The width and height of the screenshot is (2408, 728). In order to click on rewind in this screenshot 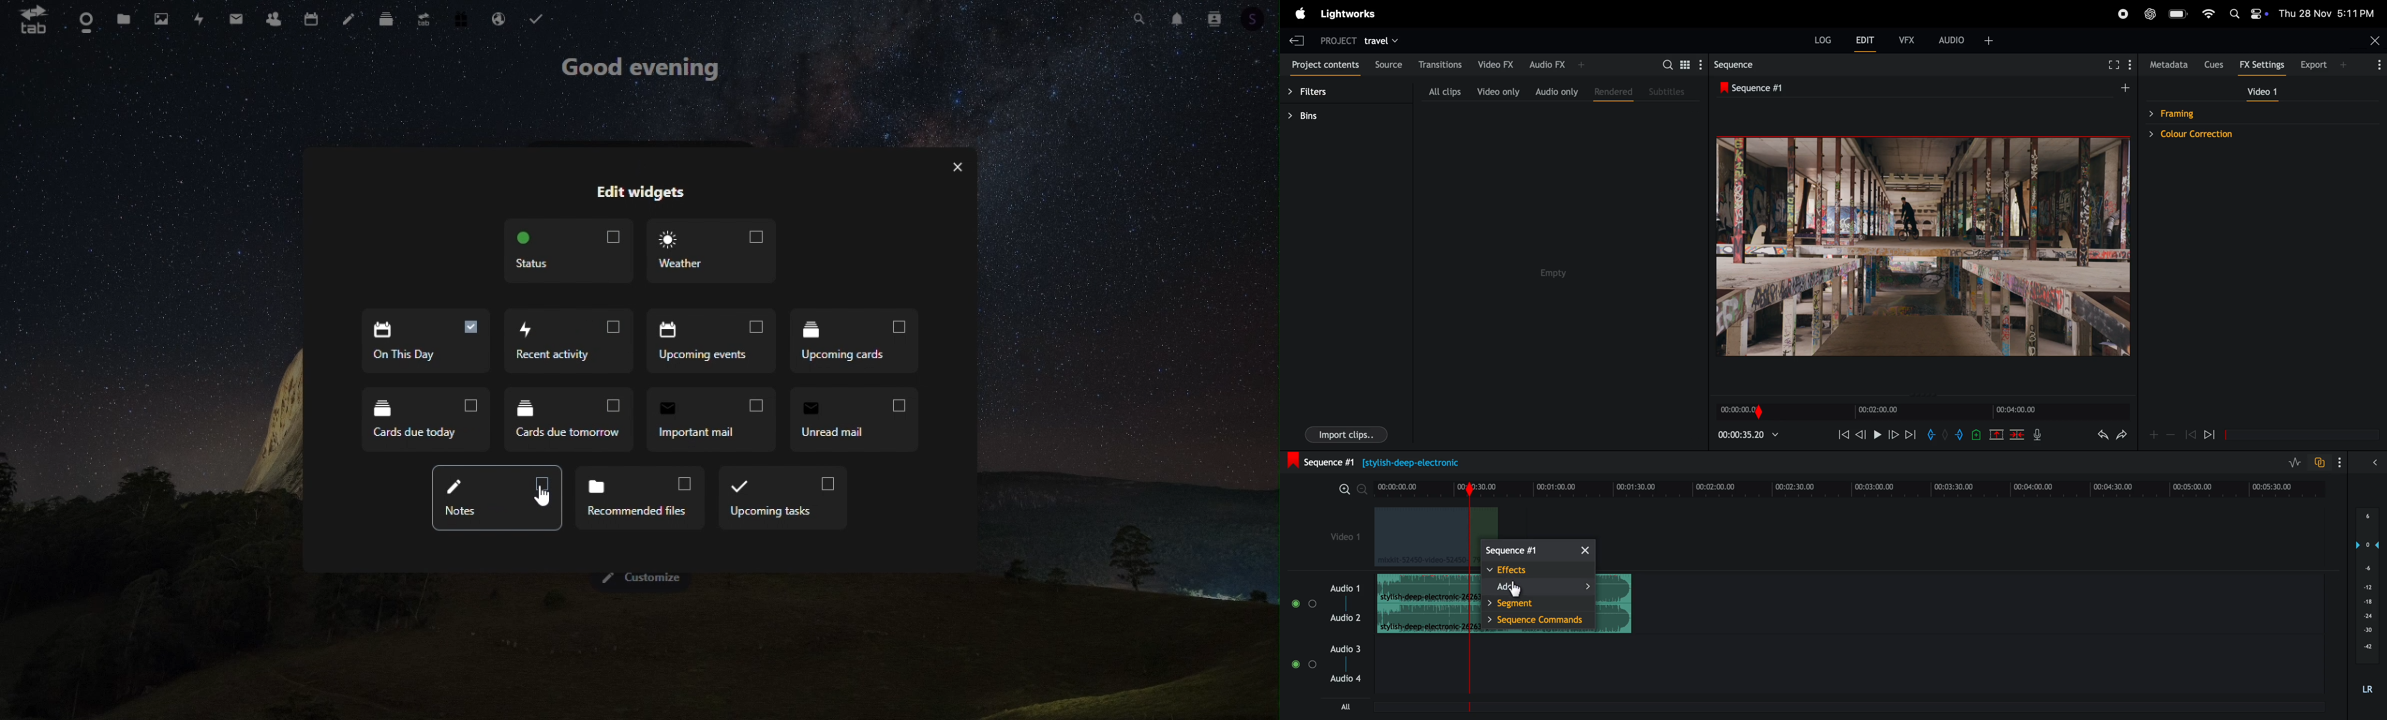, I will do `click(2190, 435)`.